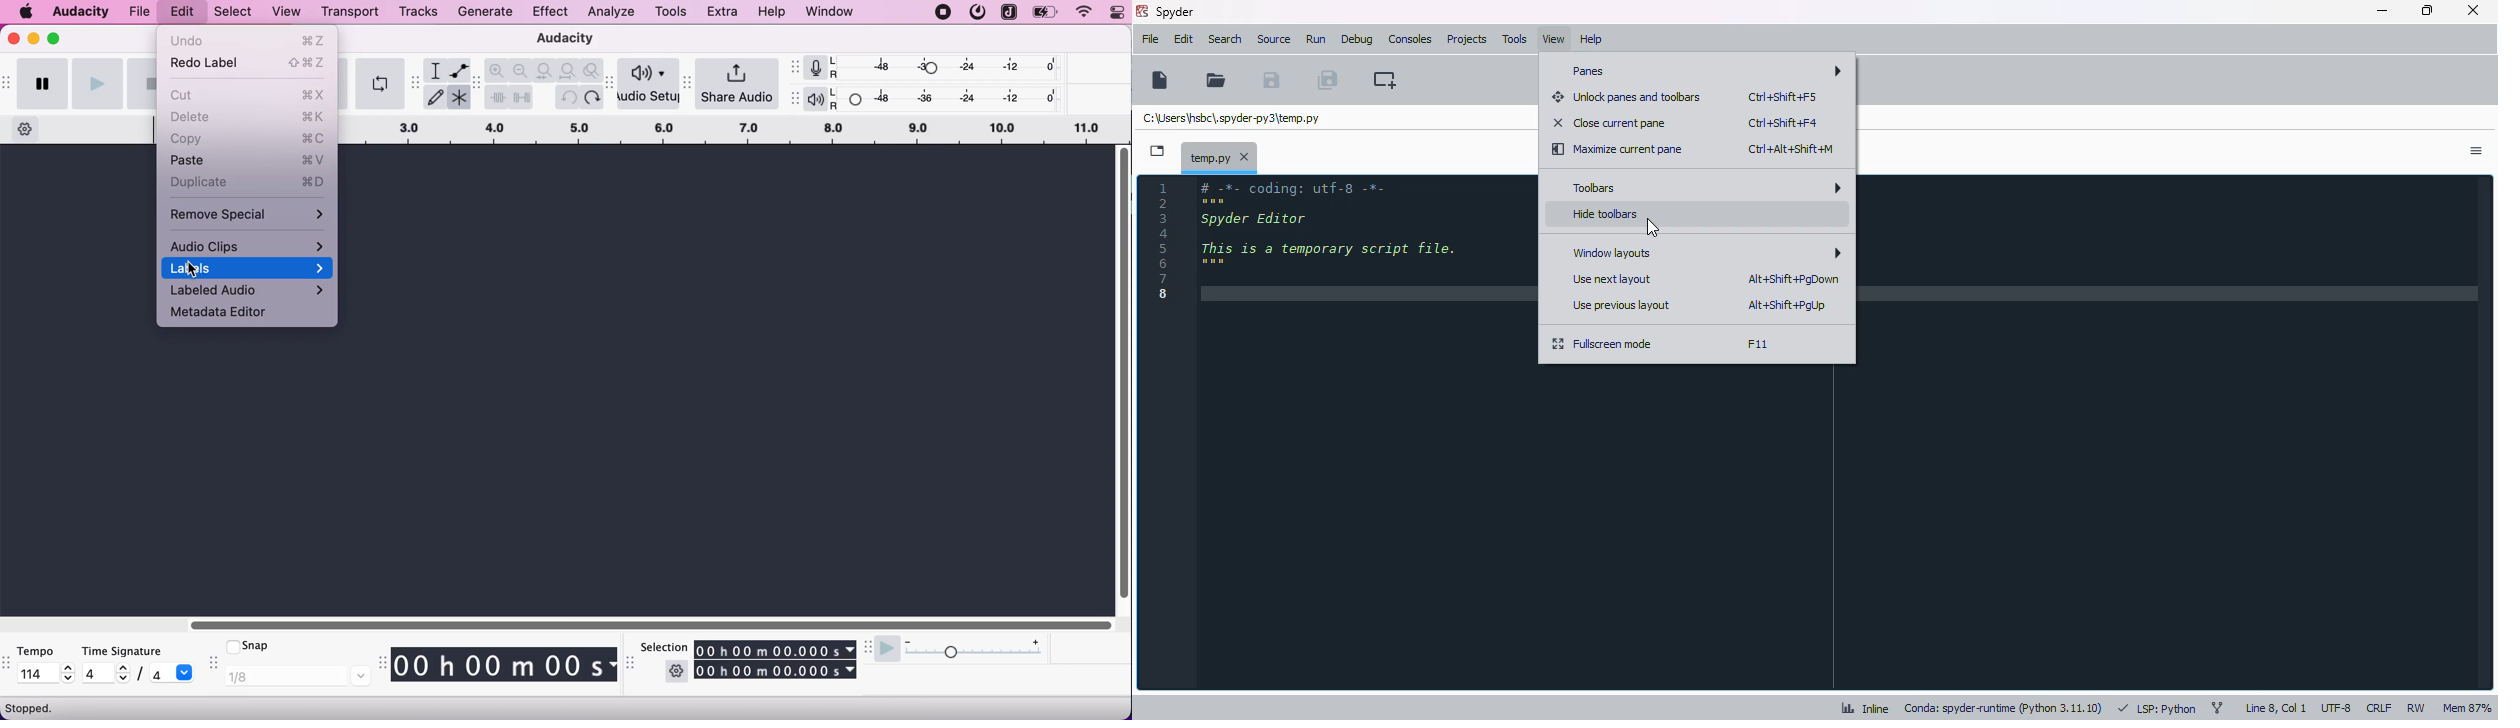 The image size is (2520, 728). What do you see at coordinates (1467, 39) in the screenshot?
I see `projects` at bounding box center [1467, 39].